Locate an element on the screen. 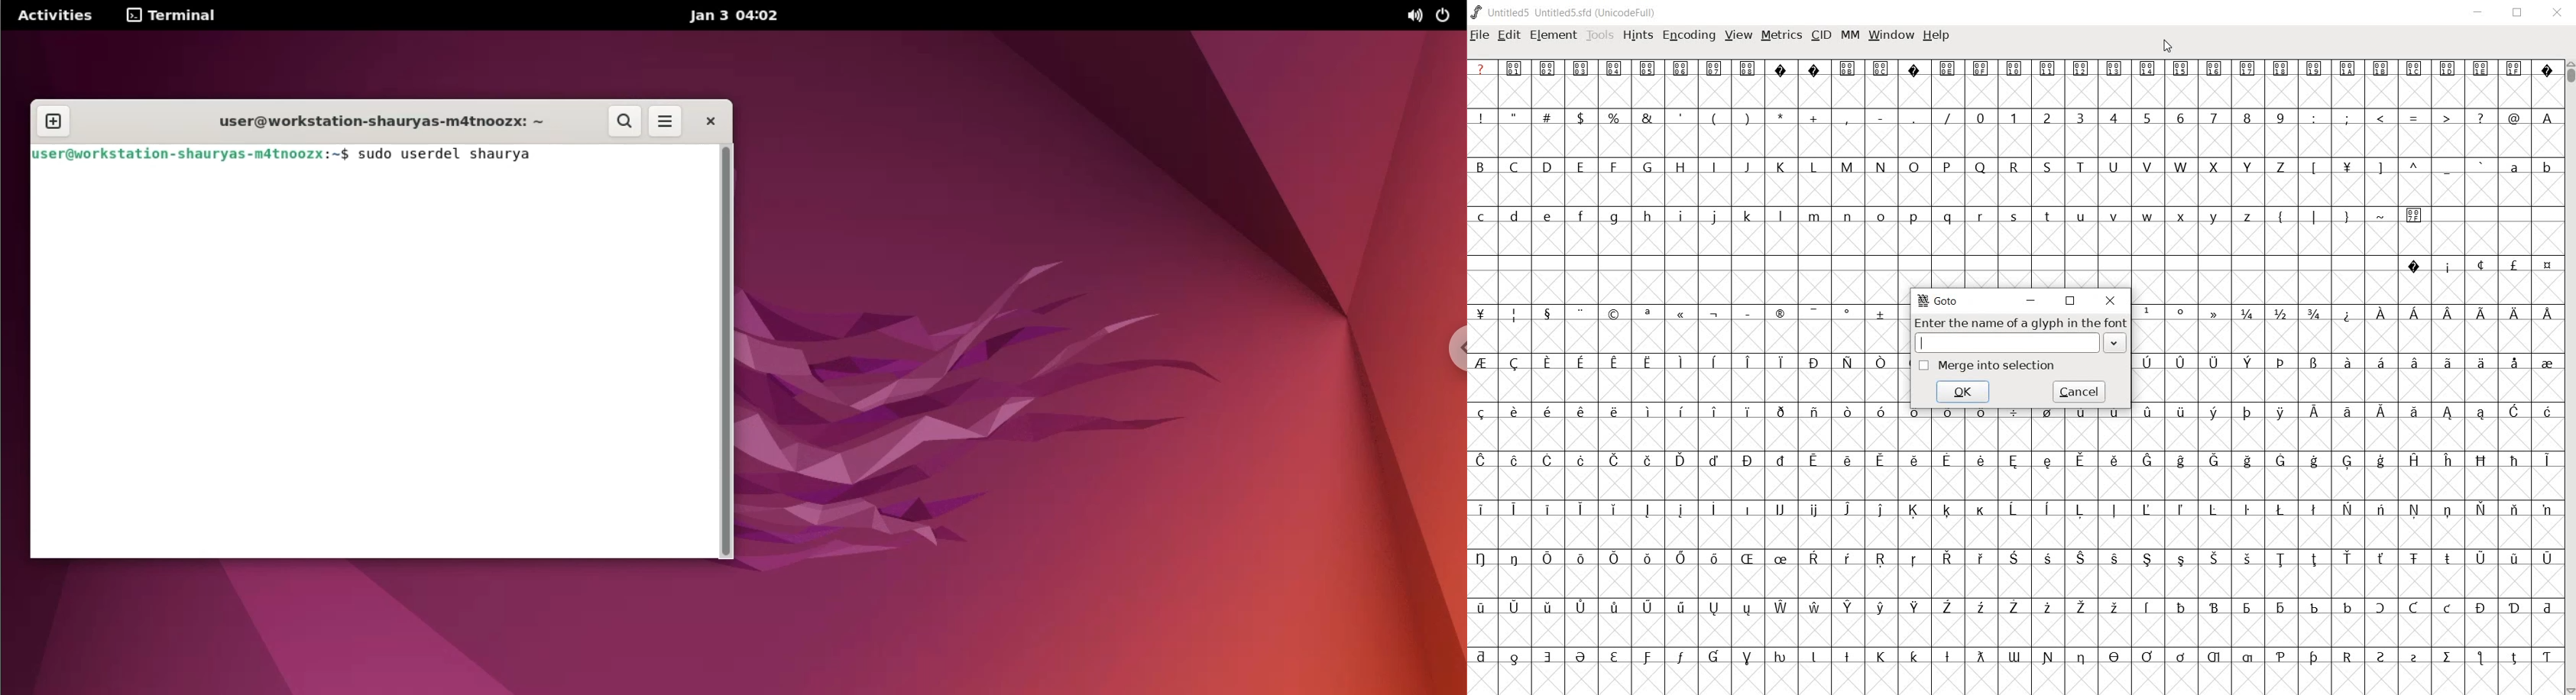 This screenshot has height=700, width=2576. Symbol is located at coordinates (1980, 607).